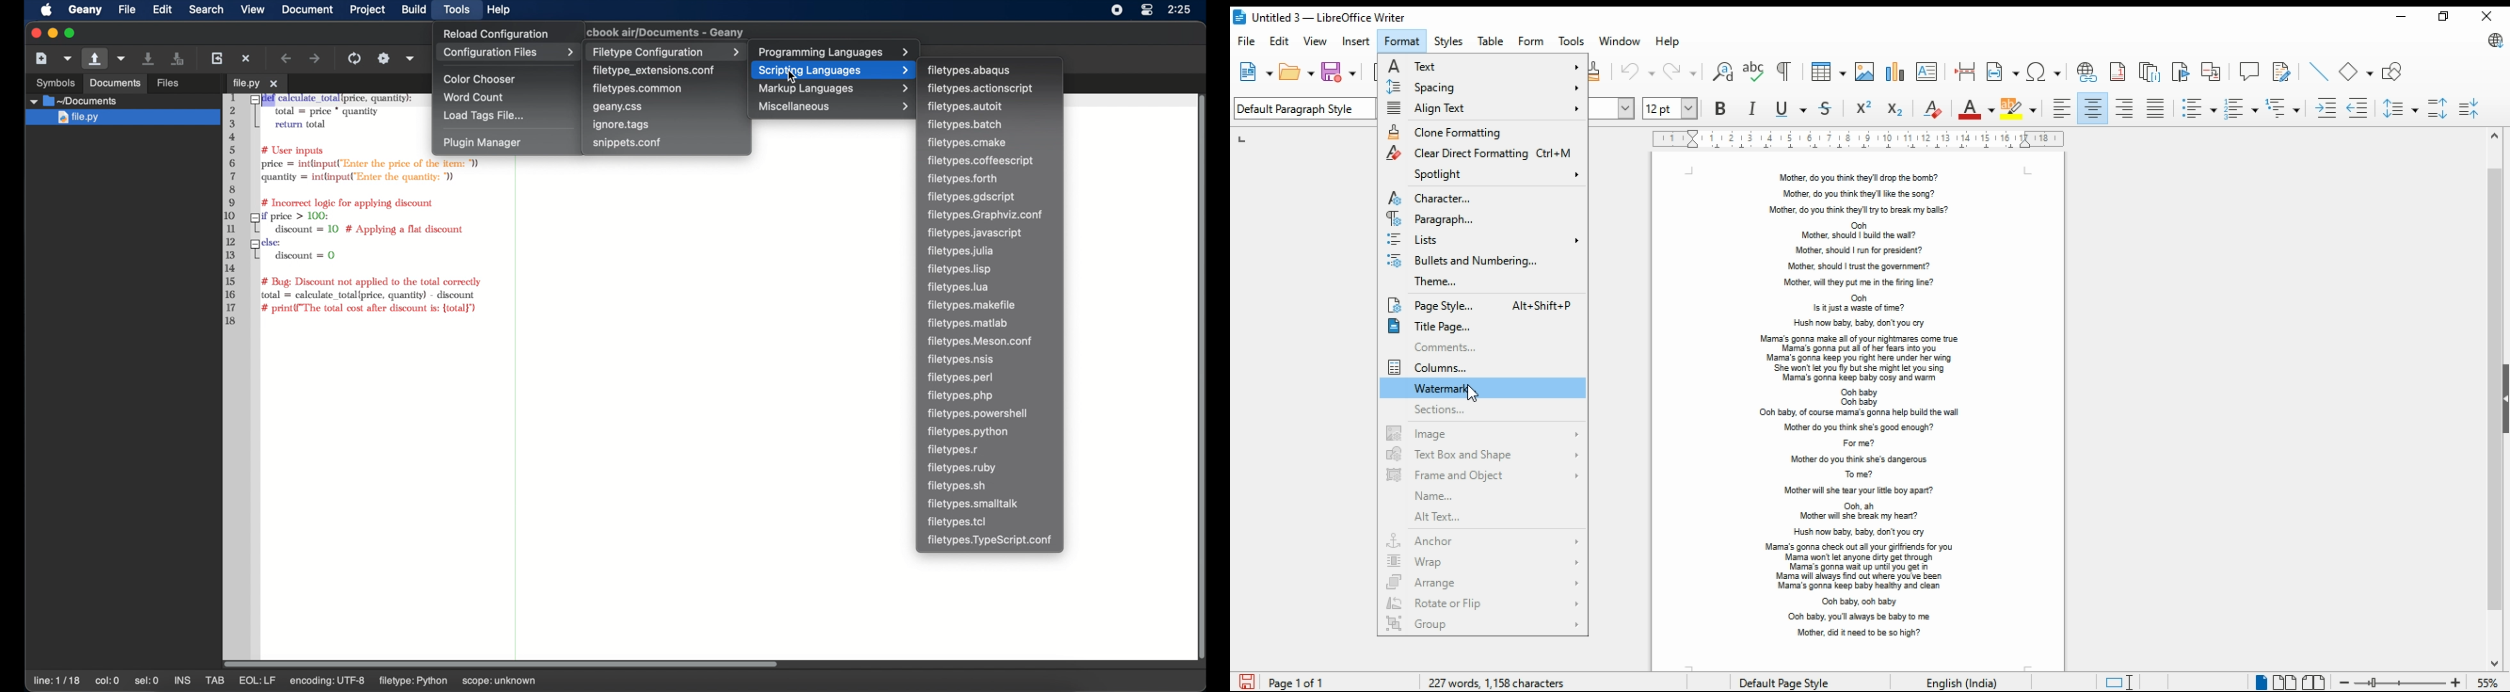  I want to click on book view, so click(2314, 682).